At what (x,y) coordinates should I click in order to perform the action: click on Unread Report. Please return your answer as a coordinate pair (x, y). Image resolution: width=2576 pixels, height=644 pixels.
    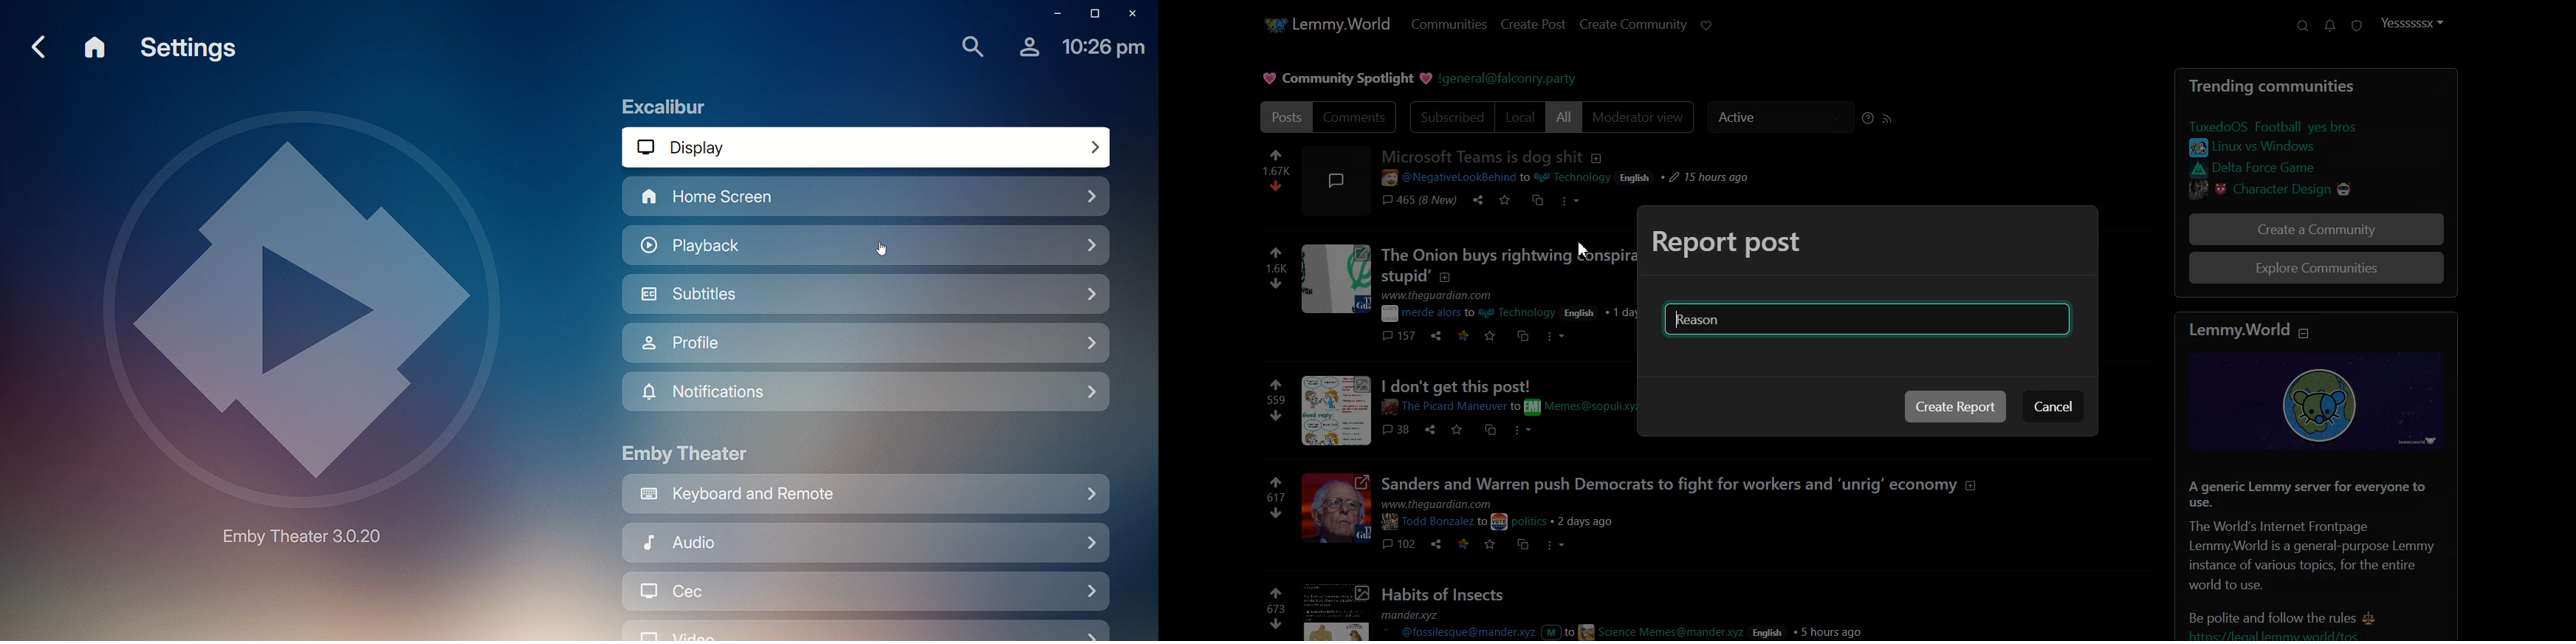
    Looking at the image, I should click on (2357, 27).